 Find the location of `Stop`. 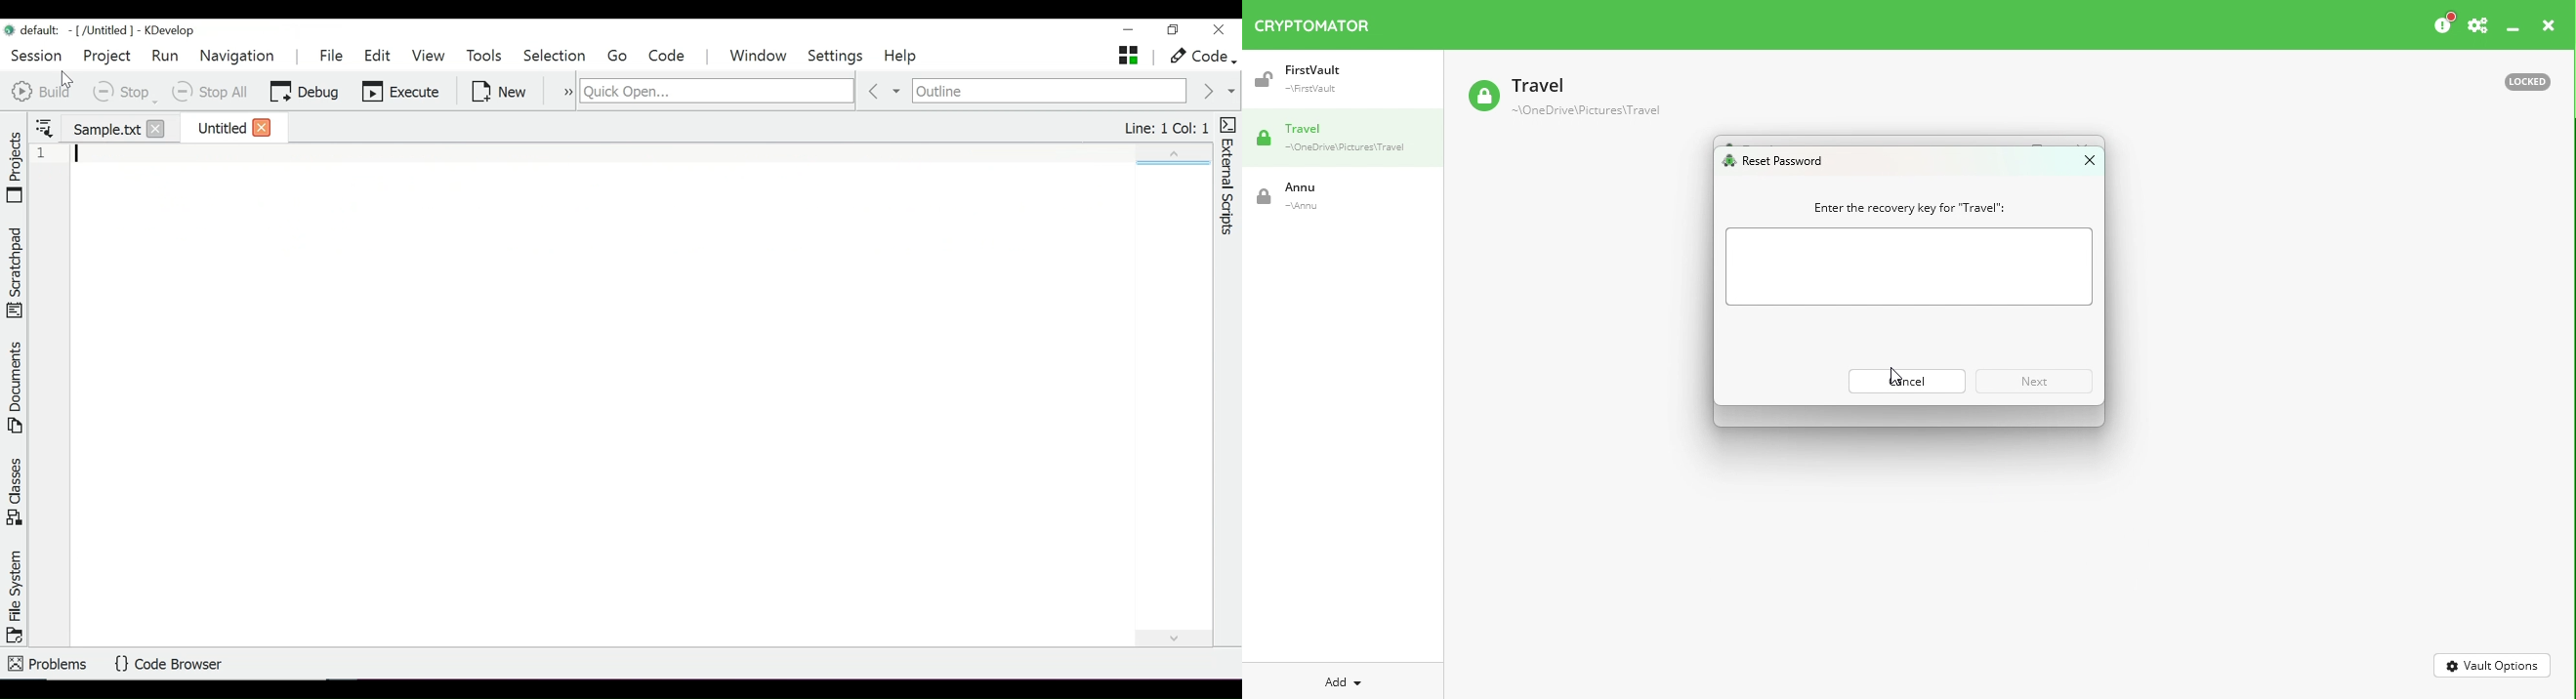

Stop is located at coordinates (125, 91).